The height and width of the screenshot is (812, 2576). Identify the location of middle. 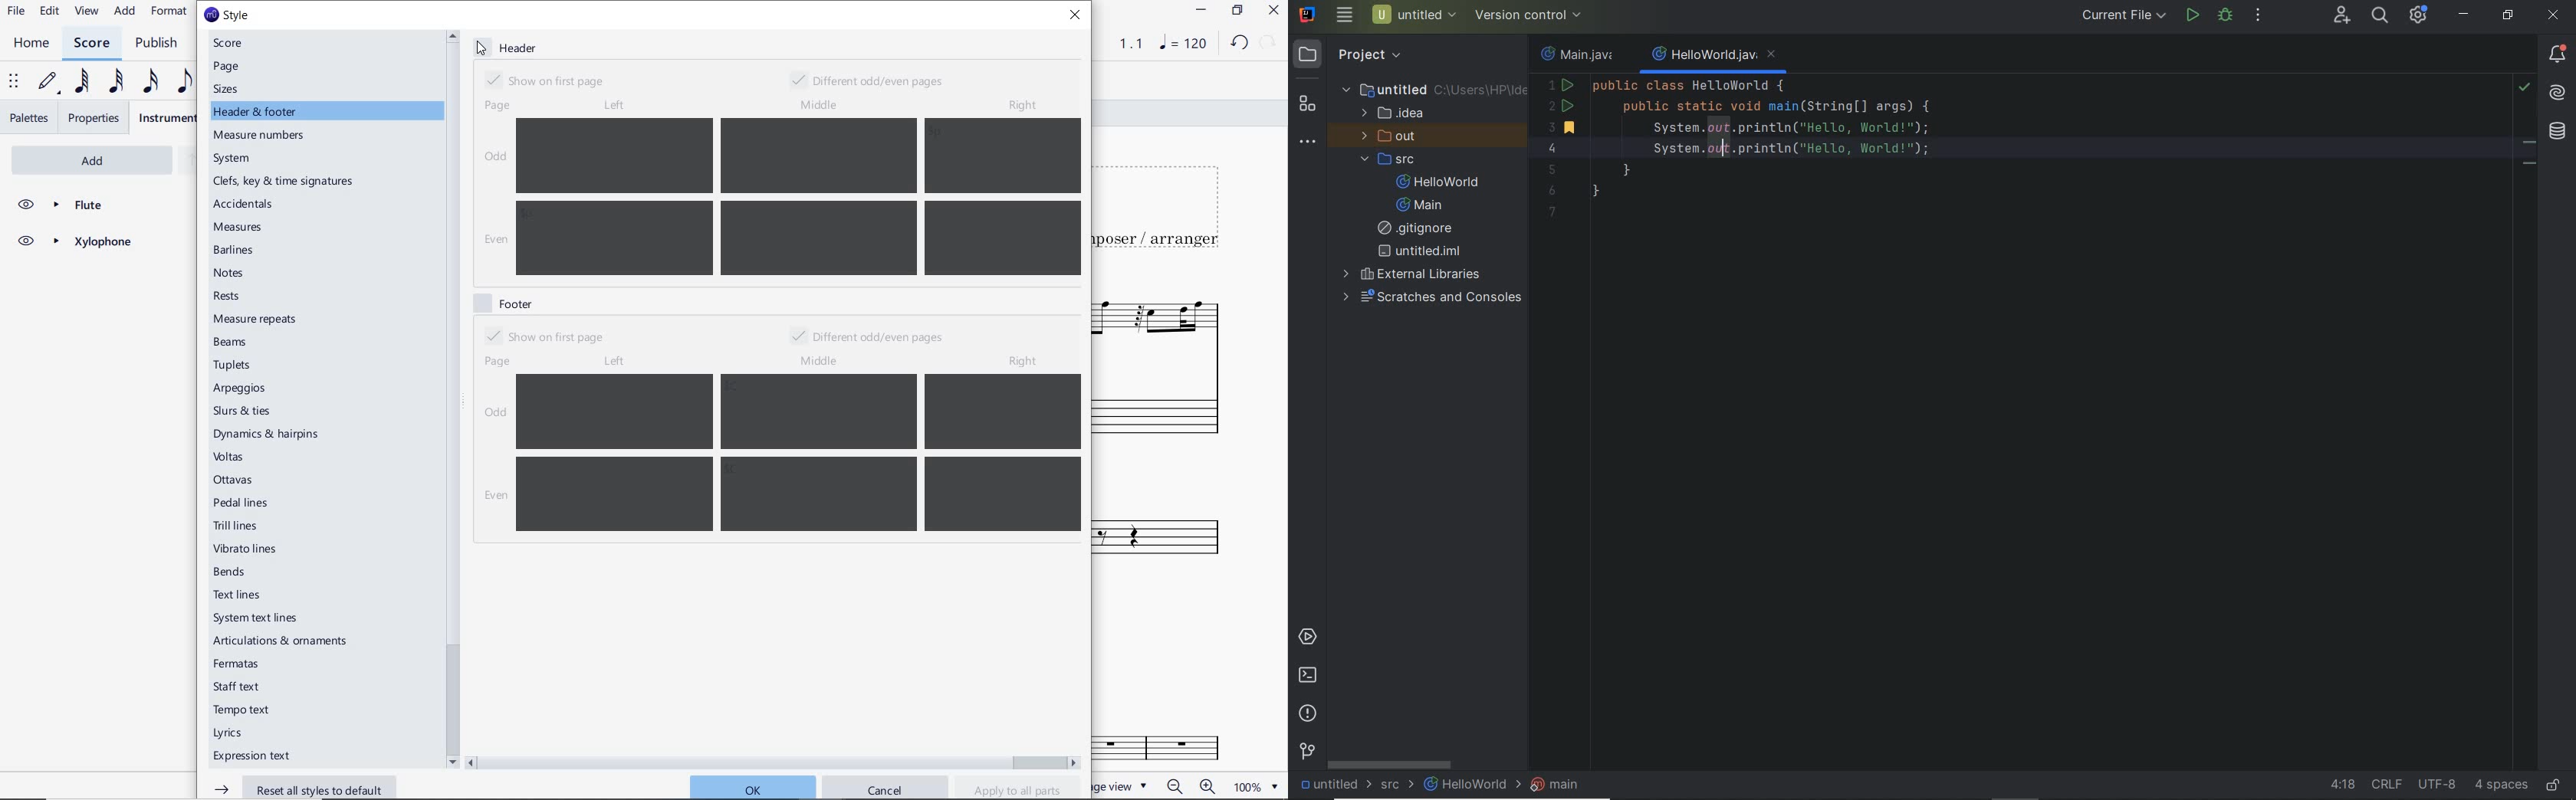
(822, 362).